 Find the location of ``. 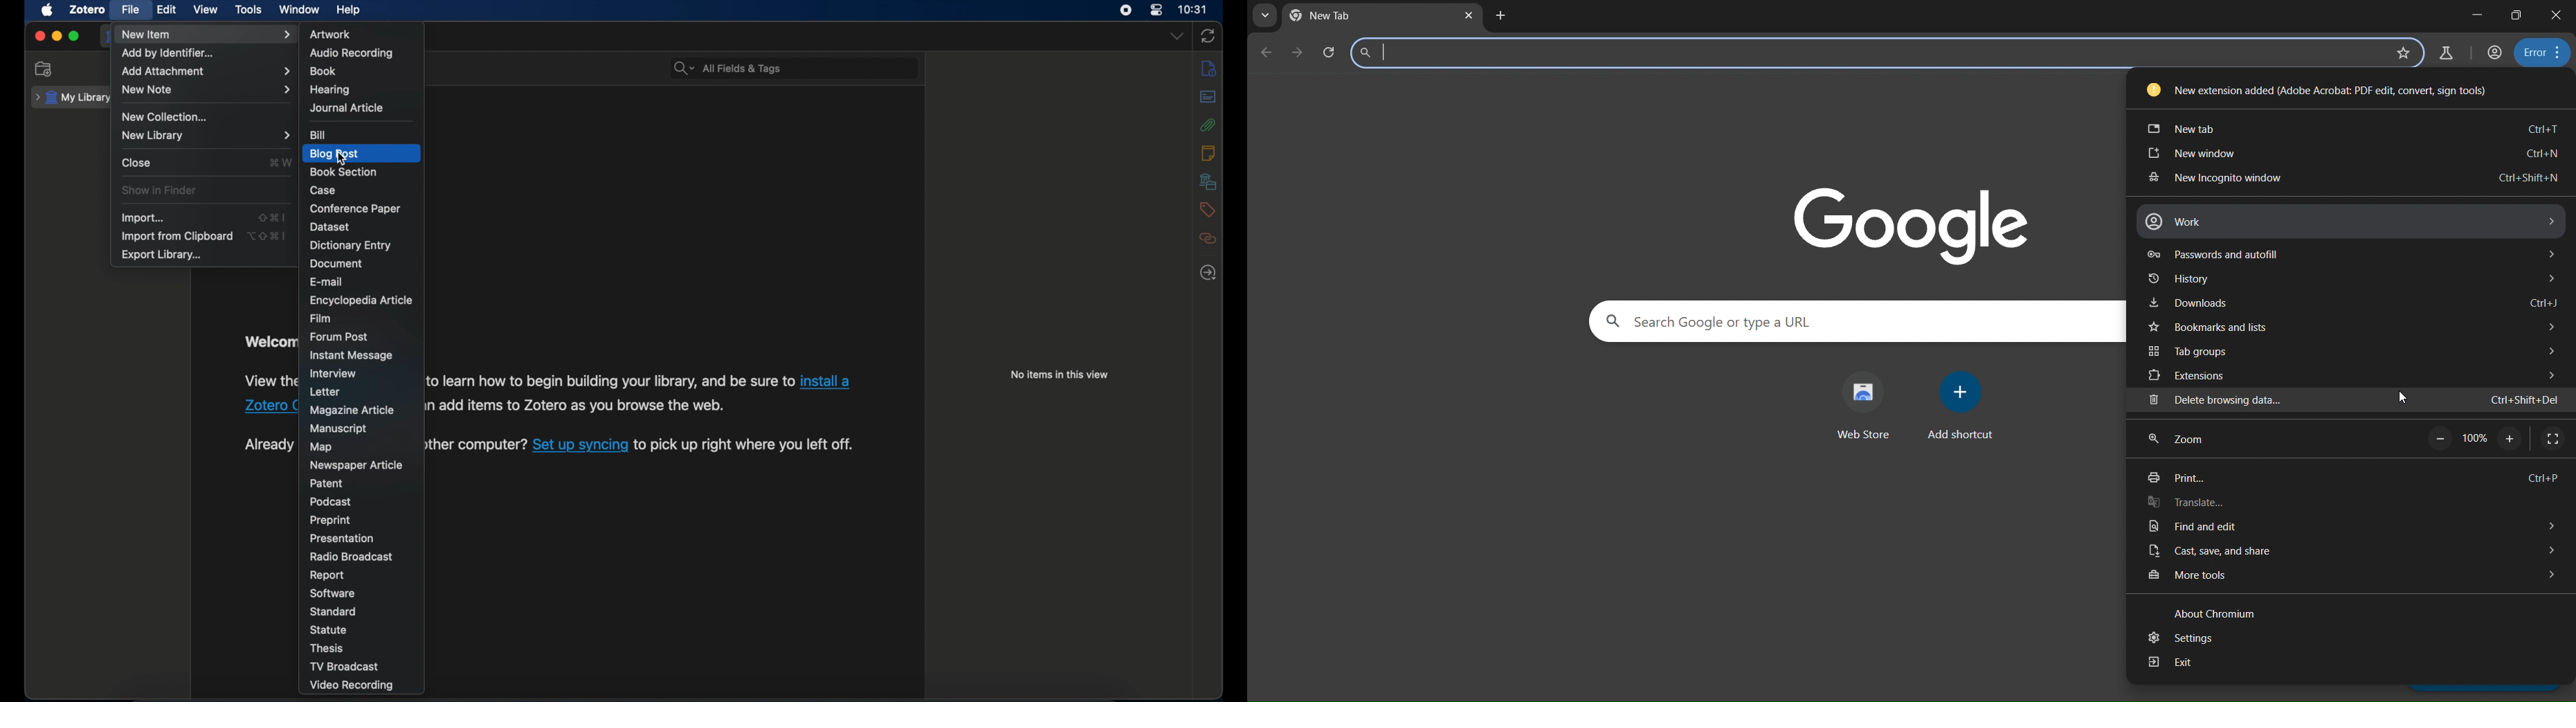

 is located at coordinates (825, 383).